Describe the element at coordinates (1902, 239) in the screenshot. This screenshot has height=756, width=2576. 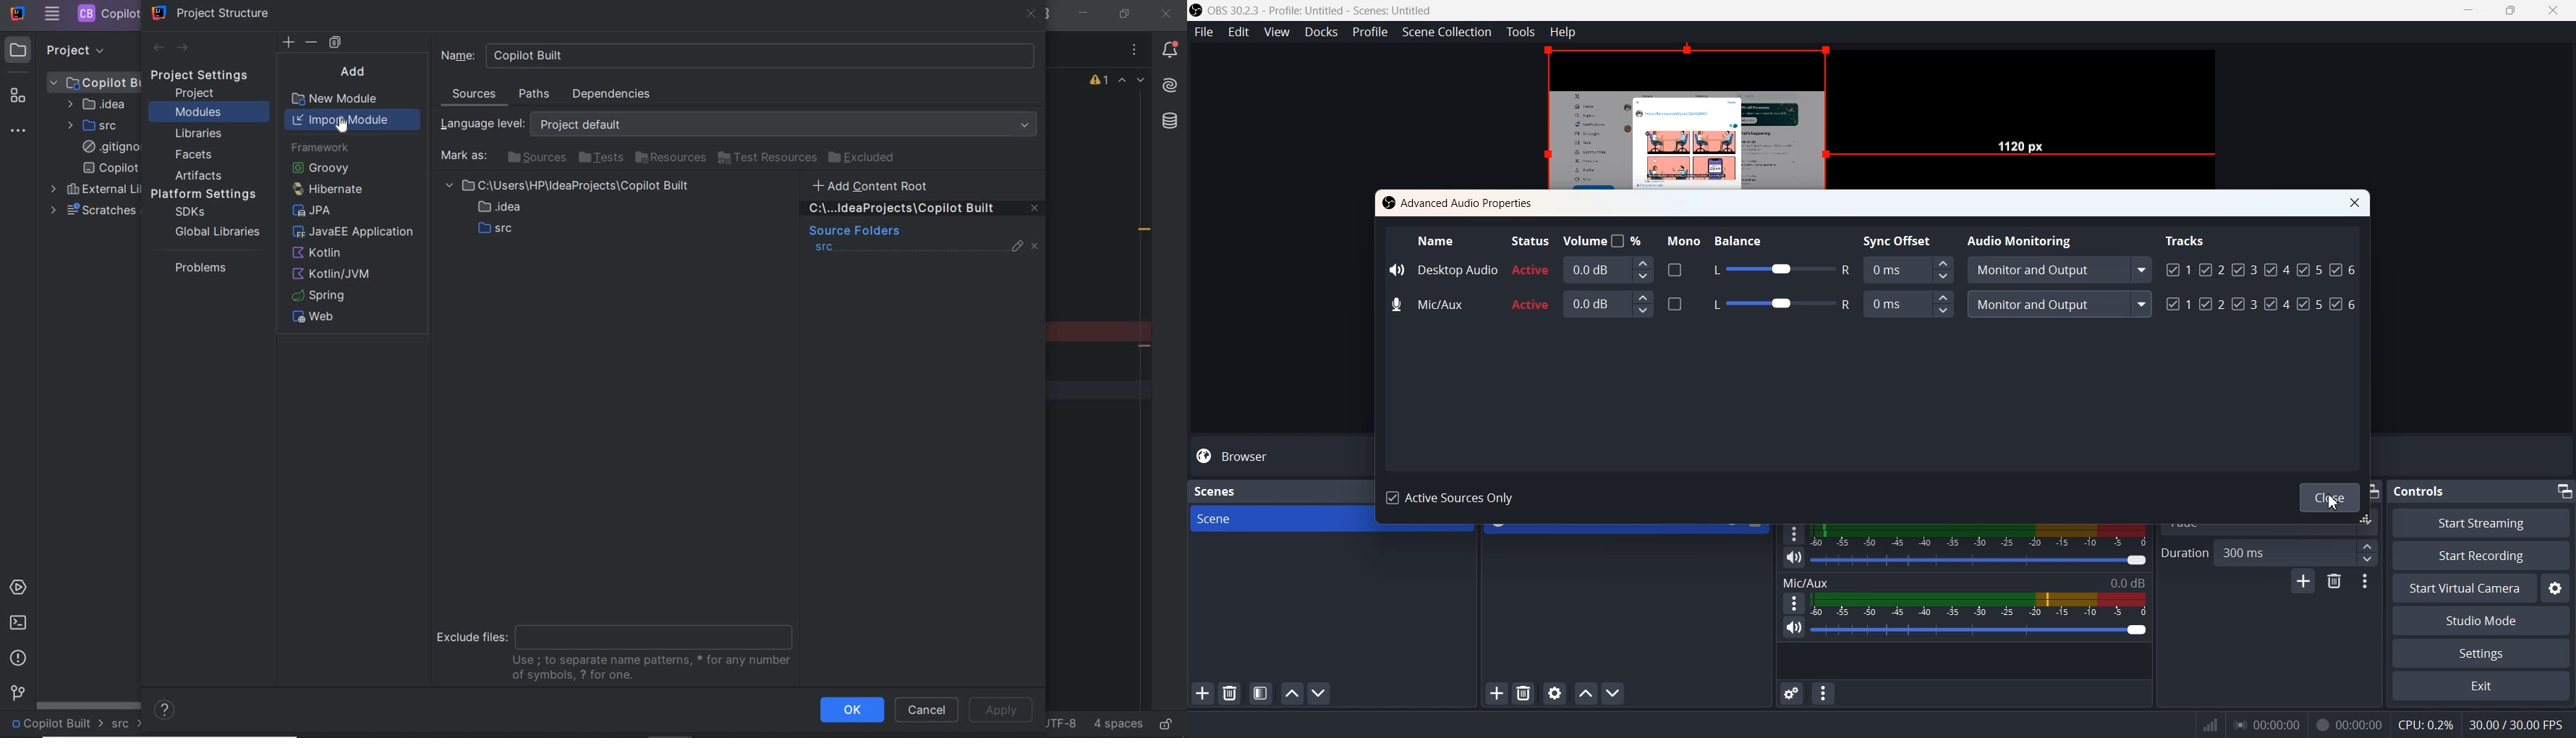
I see `Sync Offset` at that location.